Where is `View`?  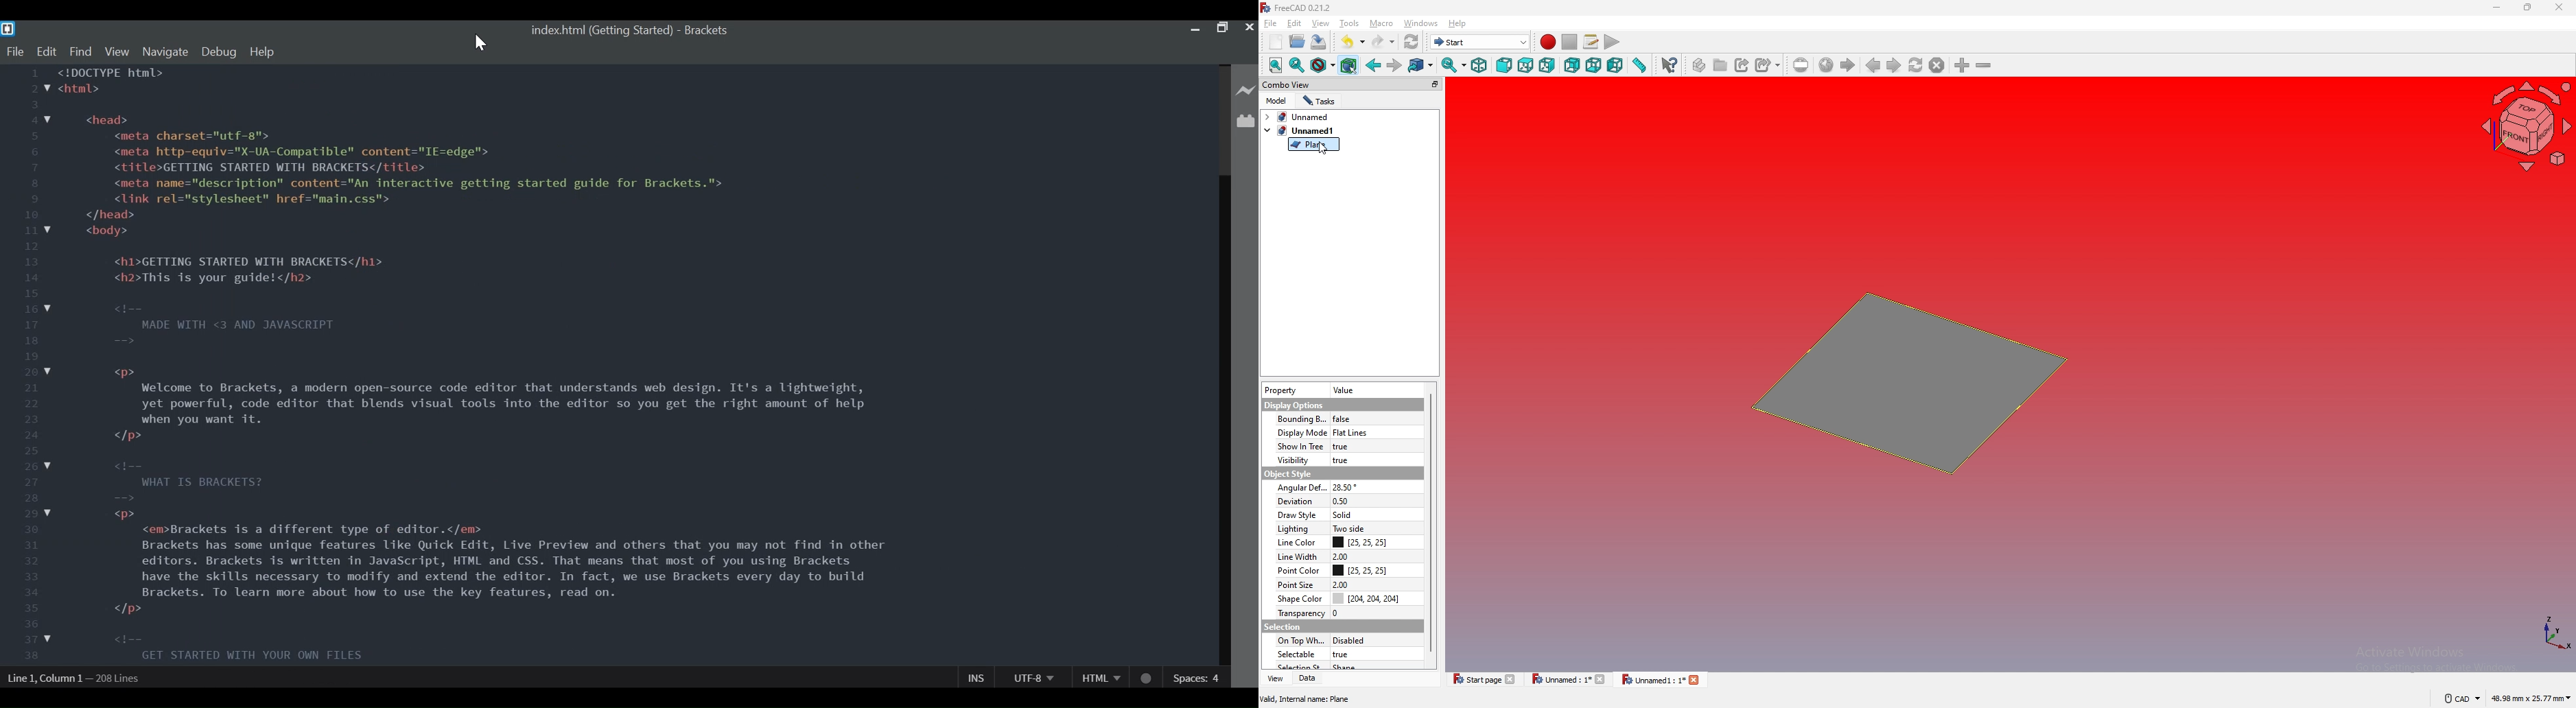
View is located at coordinates (117, 52).